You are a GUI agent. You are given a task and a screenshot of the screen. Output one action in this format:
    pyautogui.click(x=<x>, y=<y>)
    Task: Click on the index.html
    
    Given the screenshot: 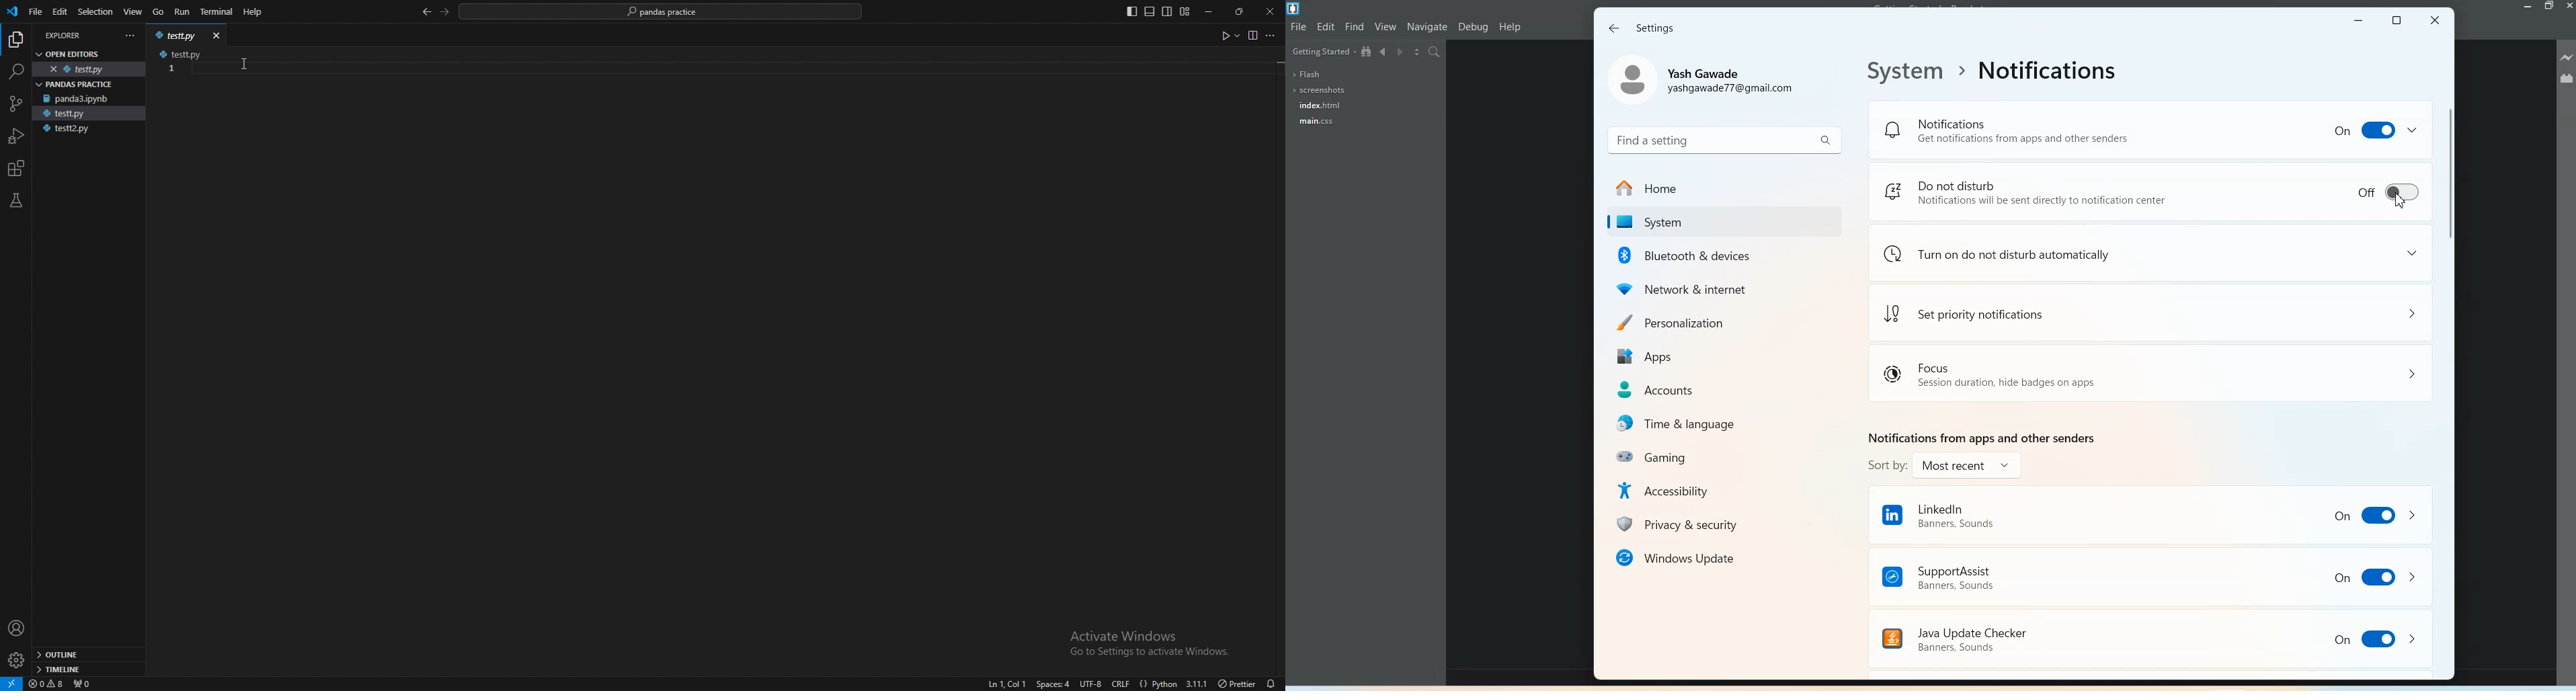 What is the action you would take?
    pyautogui.click(x=1317, y=105)
    